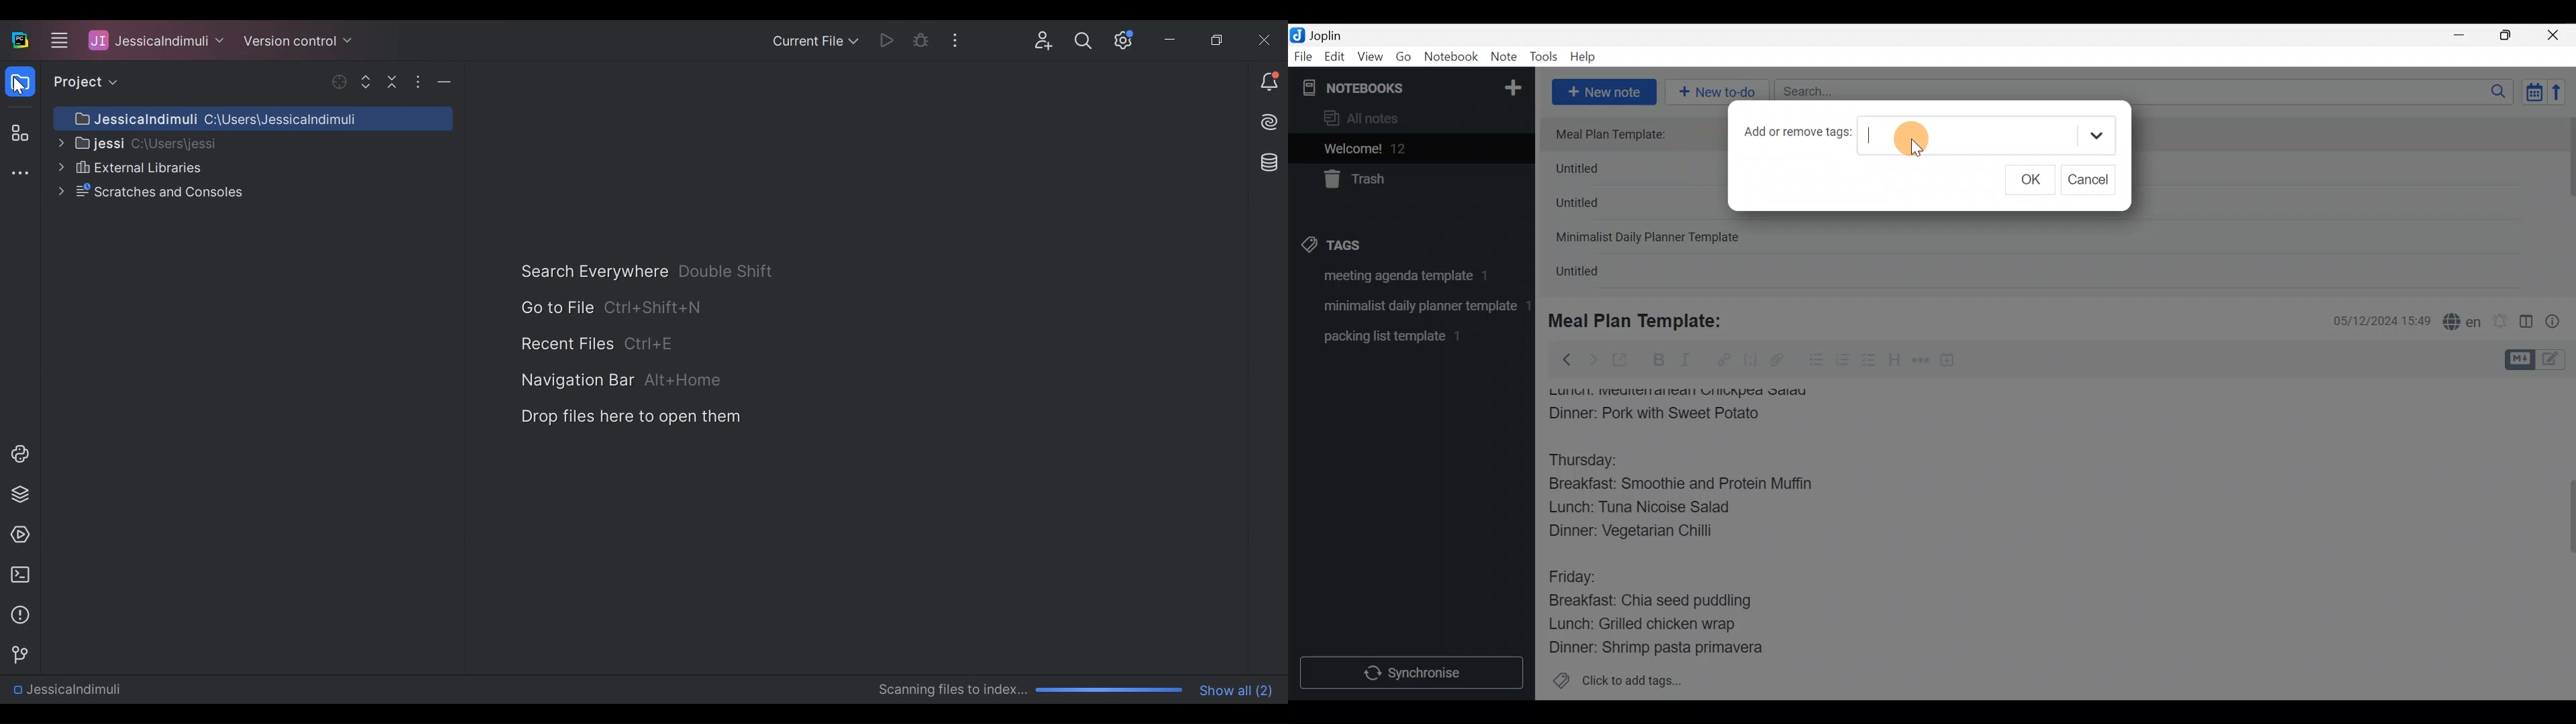 Image resolution: width=2576 pixels, height=728 pixels. I want to click on New, so click(1512, 85).